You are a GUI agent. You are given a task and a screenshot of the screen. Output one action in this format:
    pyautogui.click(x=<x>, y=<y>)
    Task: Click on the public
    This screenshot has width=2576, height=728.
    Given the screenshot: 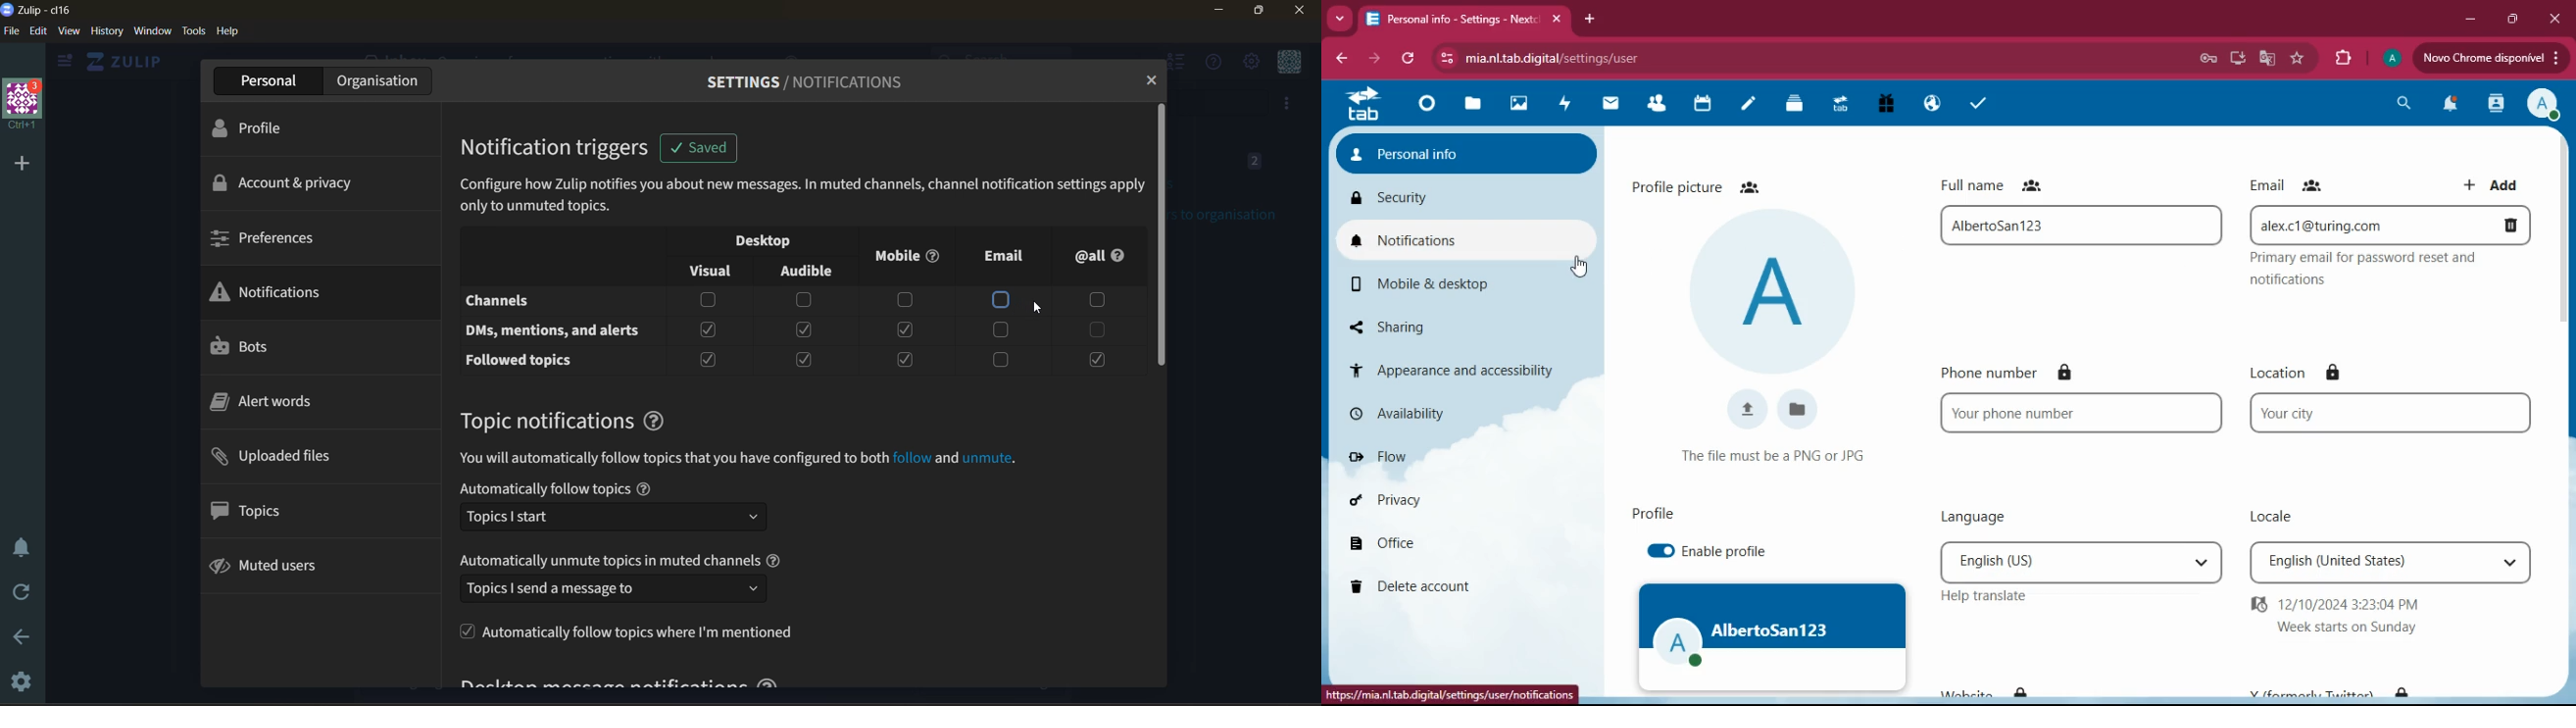 What is the action you would take?
    pyautogui.click(x=1933, y=104)
    